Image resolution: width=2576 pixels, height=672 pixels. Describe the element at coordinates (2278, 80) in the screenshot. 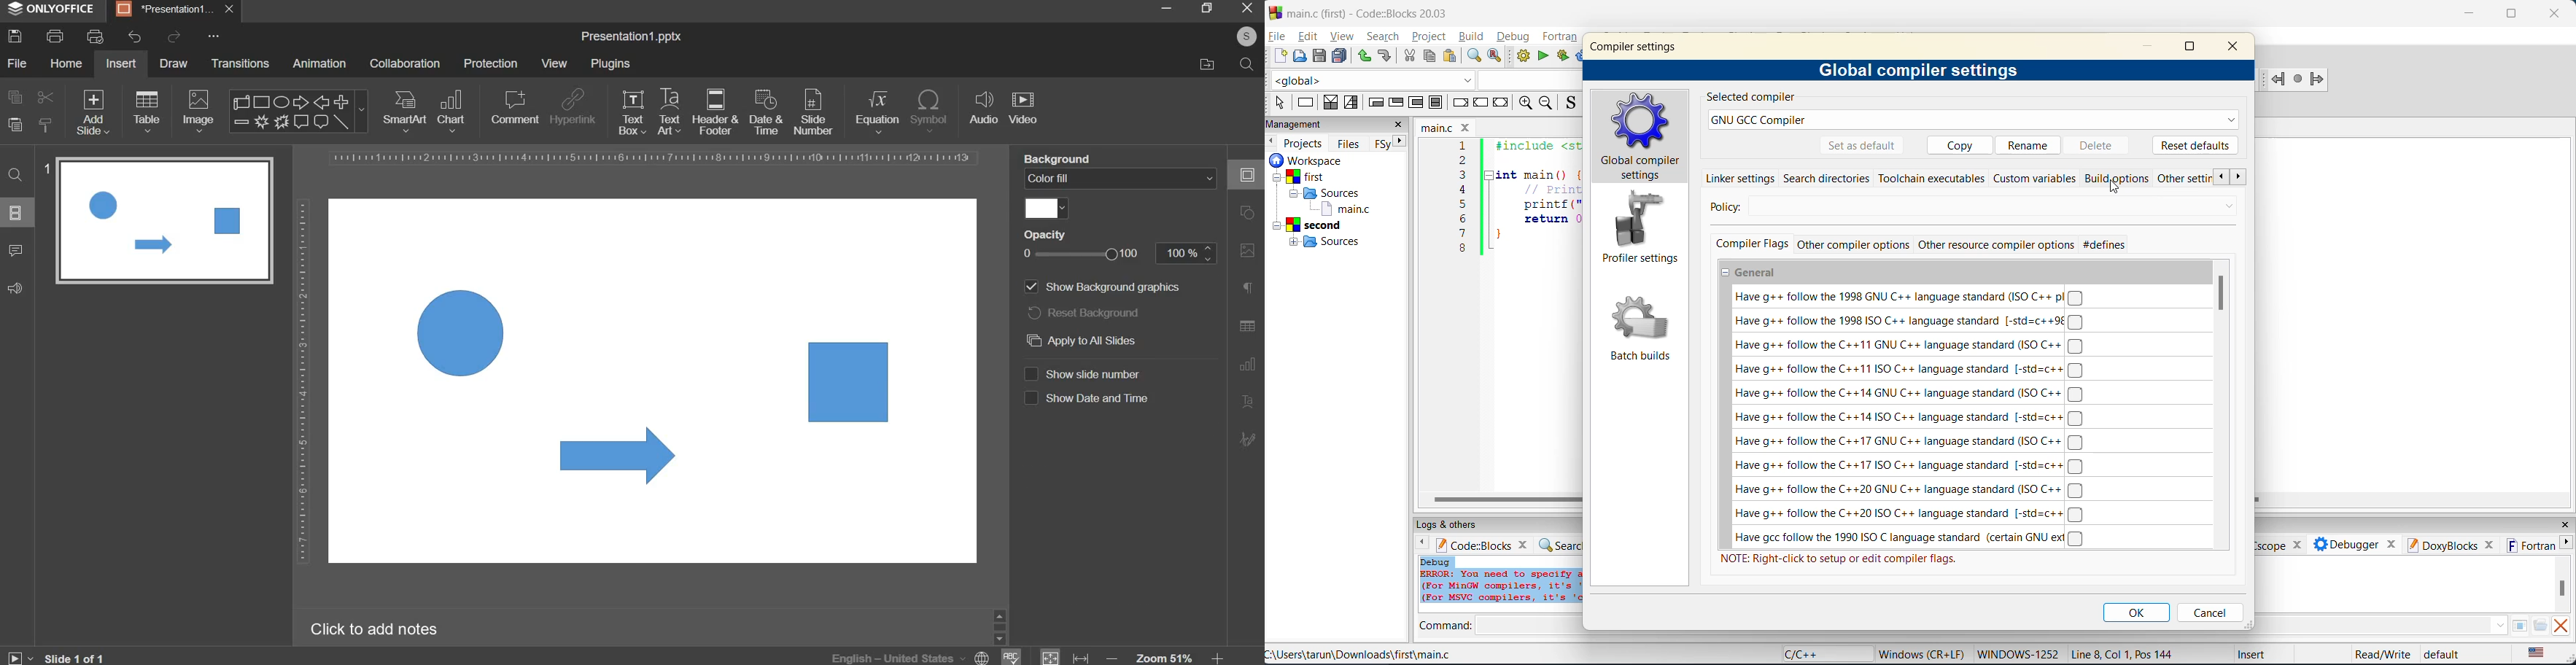

I see `jump back` at that location.